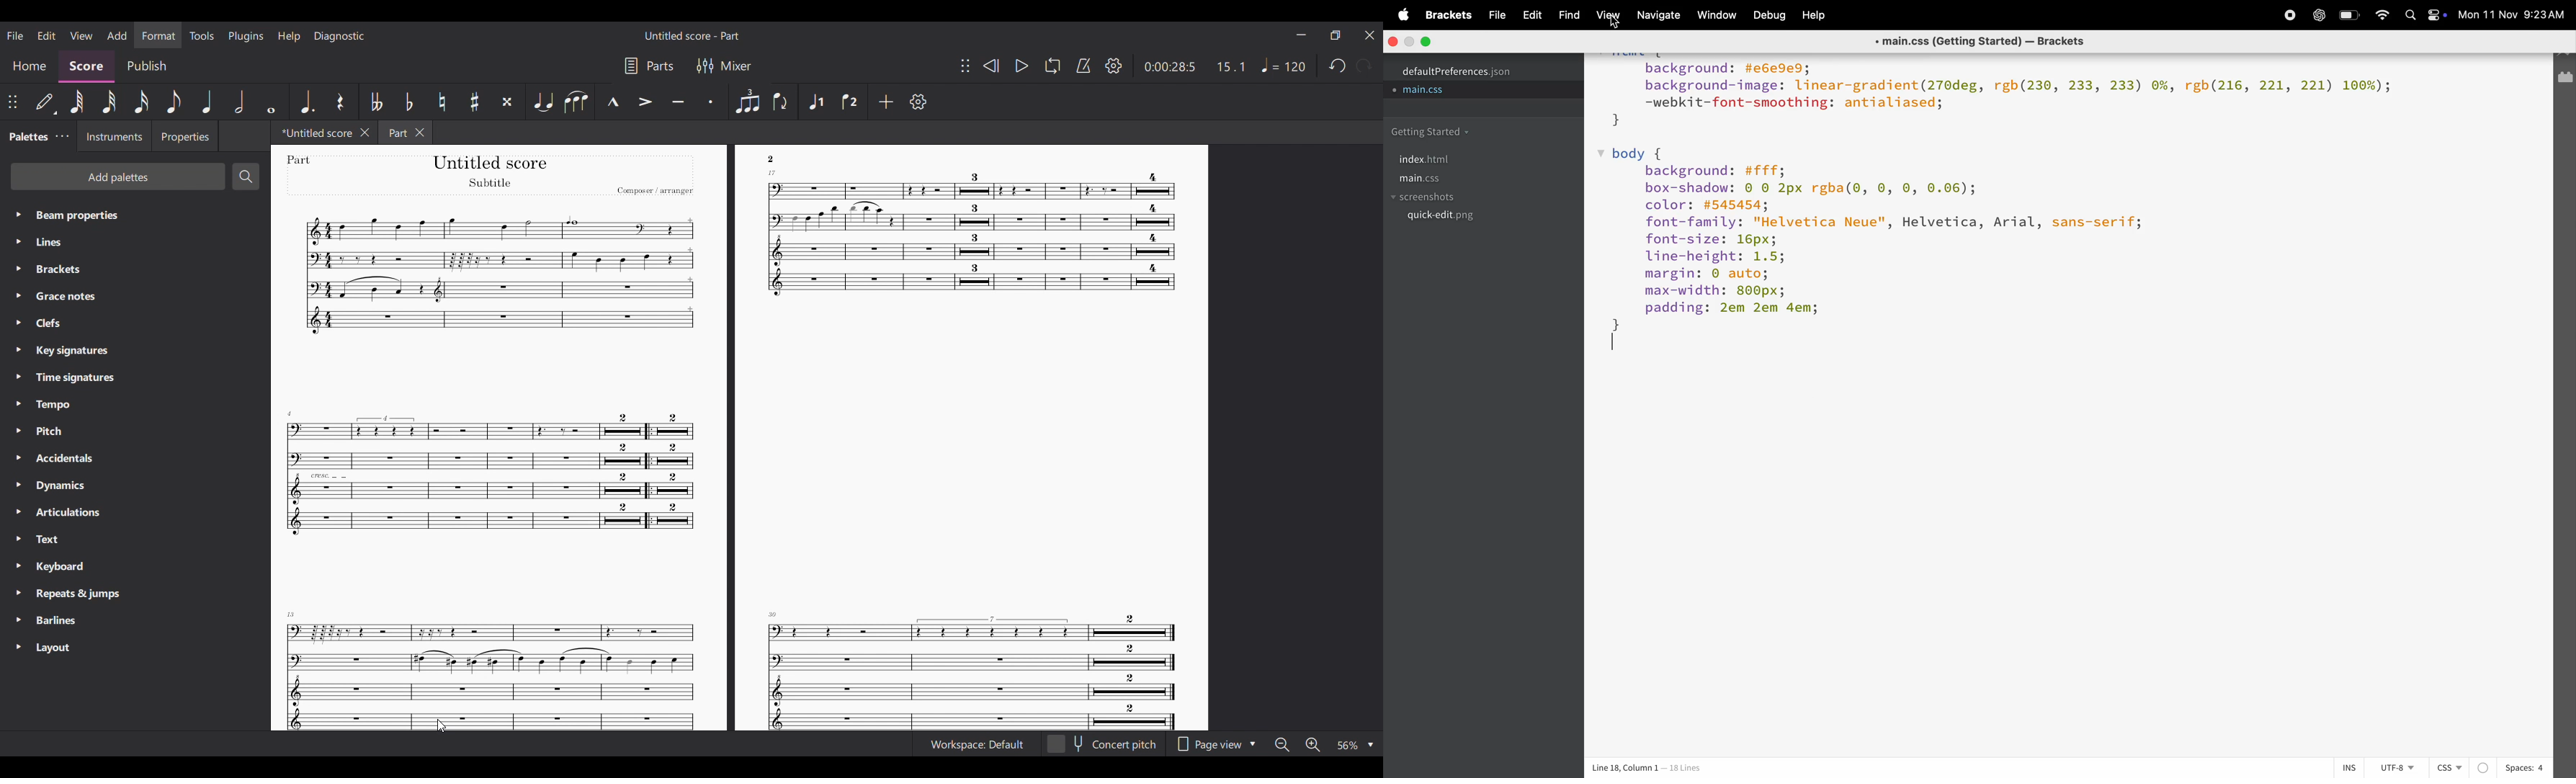  What do you see at coordinates (376, 101) in the screenshot?
I see `Toggle double flat` at bounding box center [376, 101].